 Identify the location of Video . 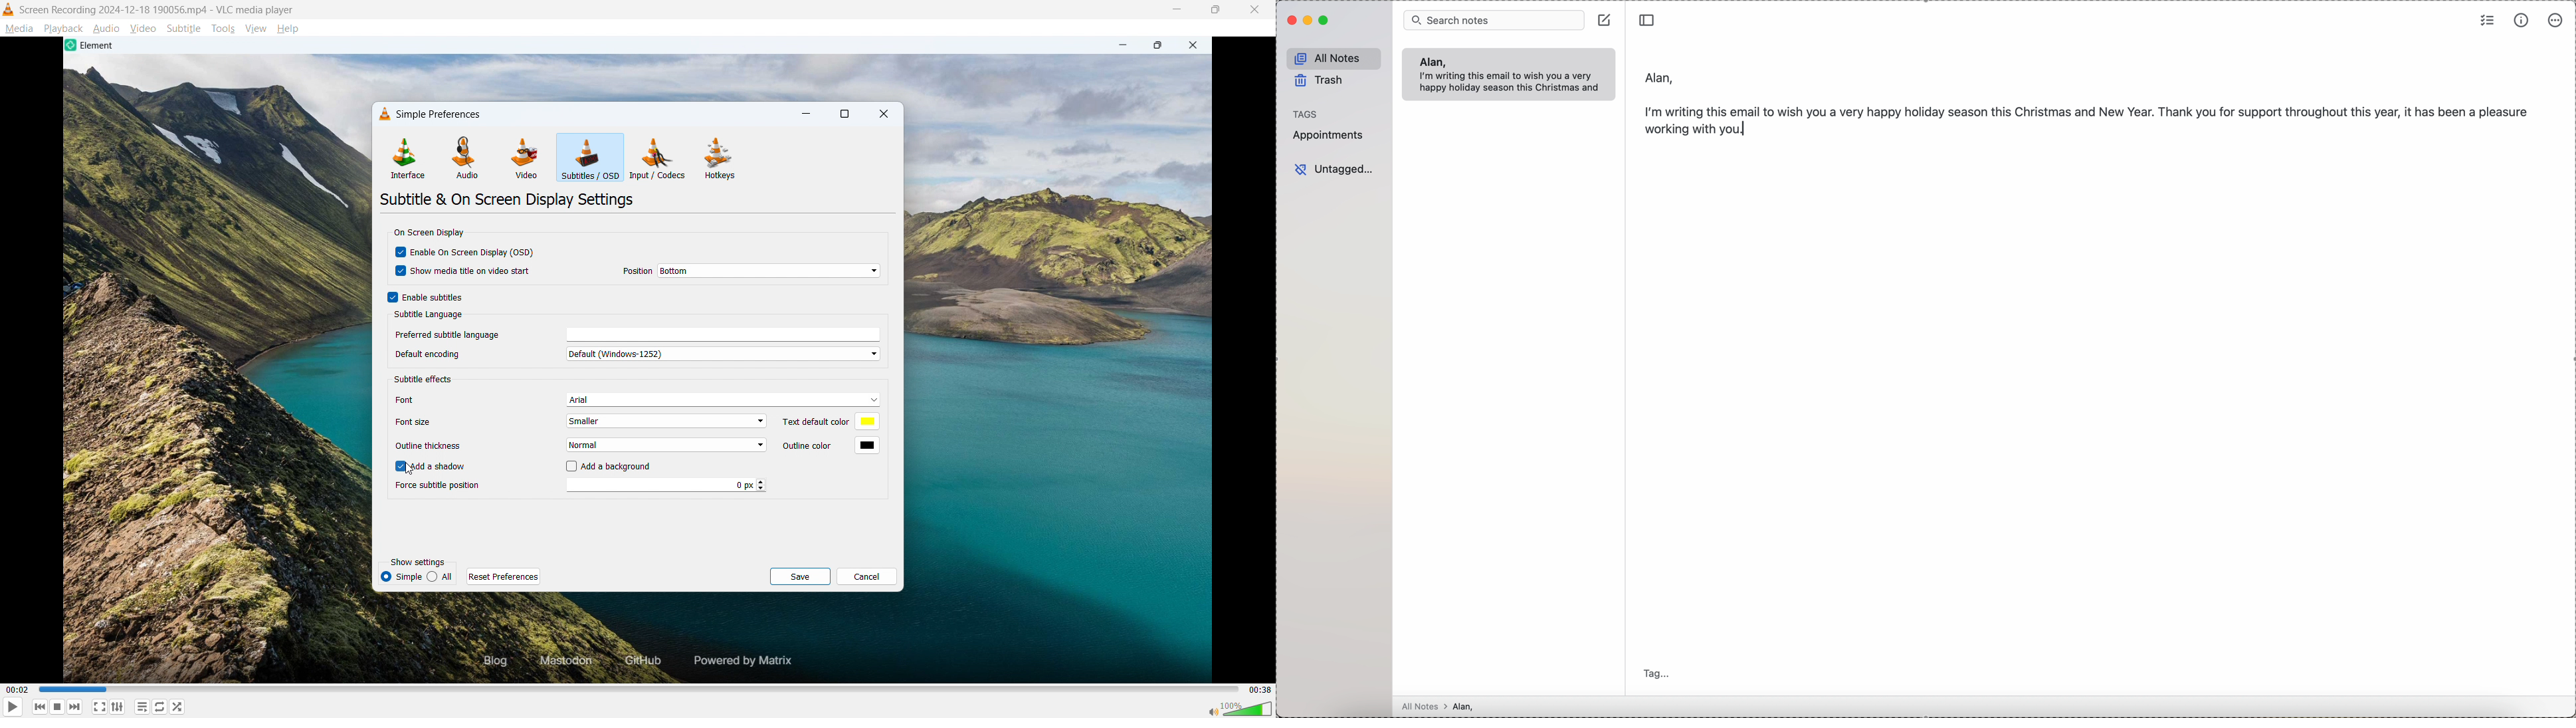
(527, 158).